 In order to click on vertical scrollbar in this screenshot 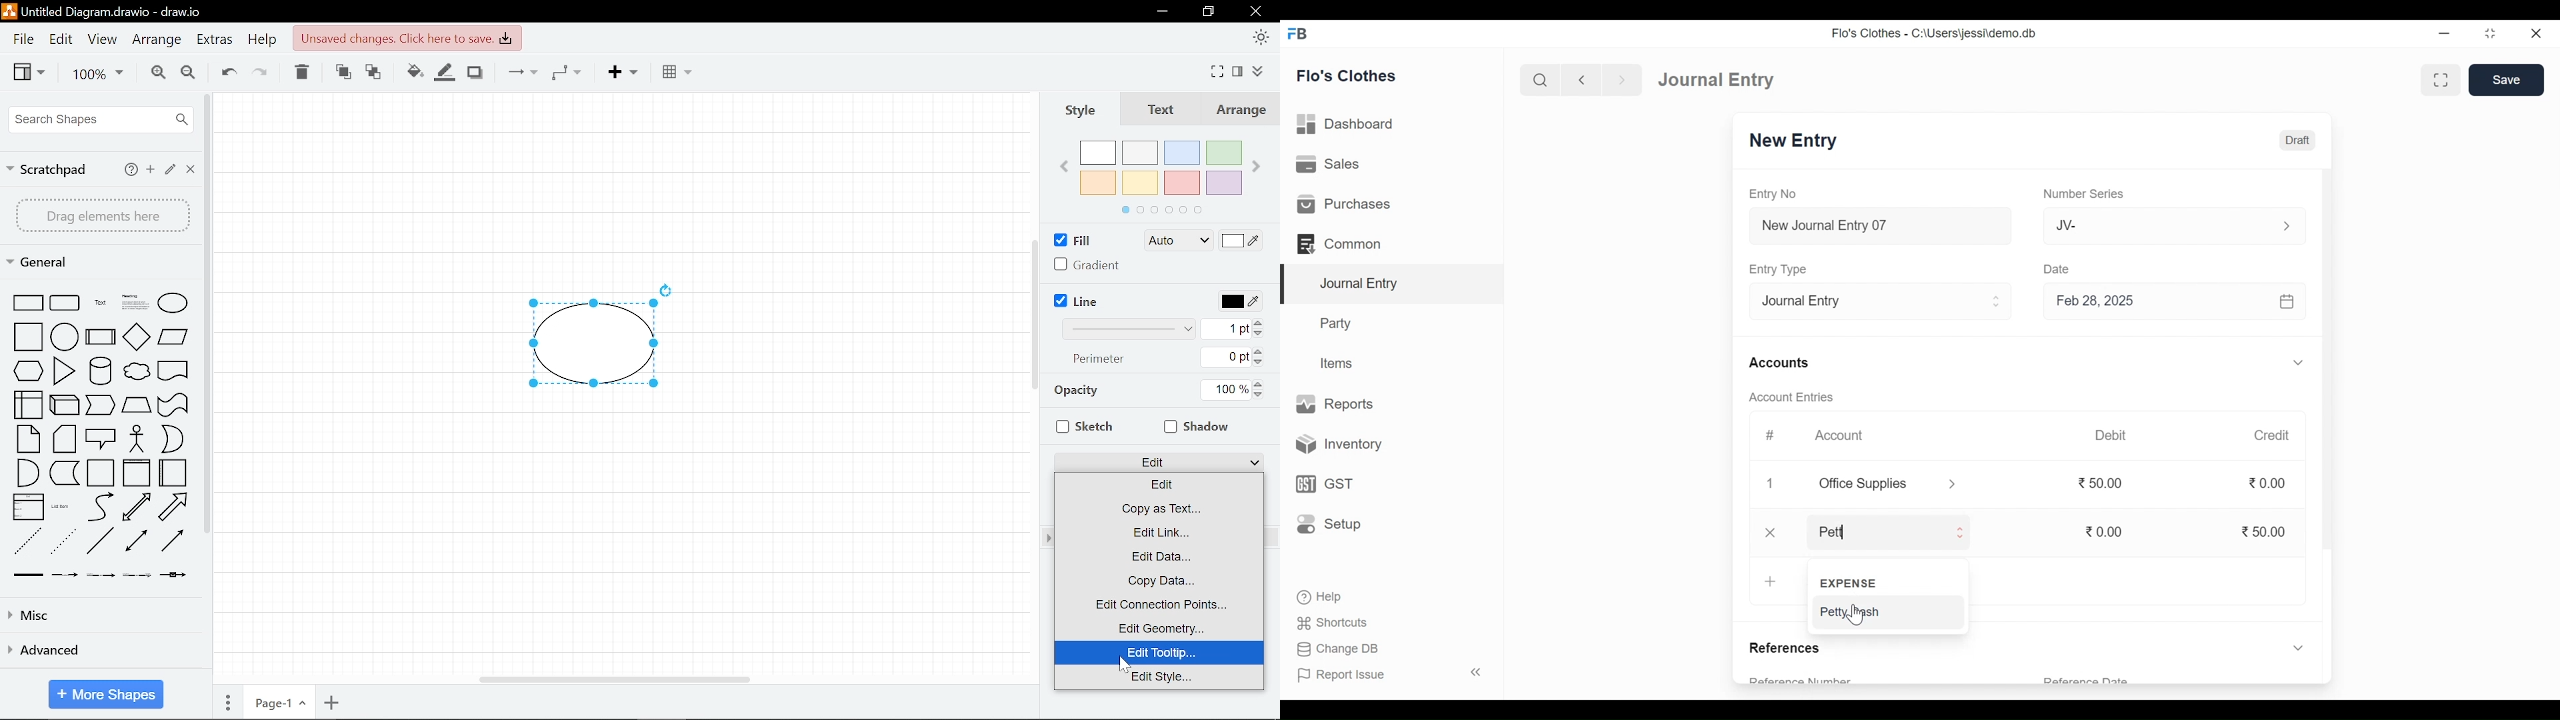, I will do `click(1035, 315)`.